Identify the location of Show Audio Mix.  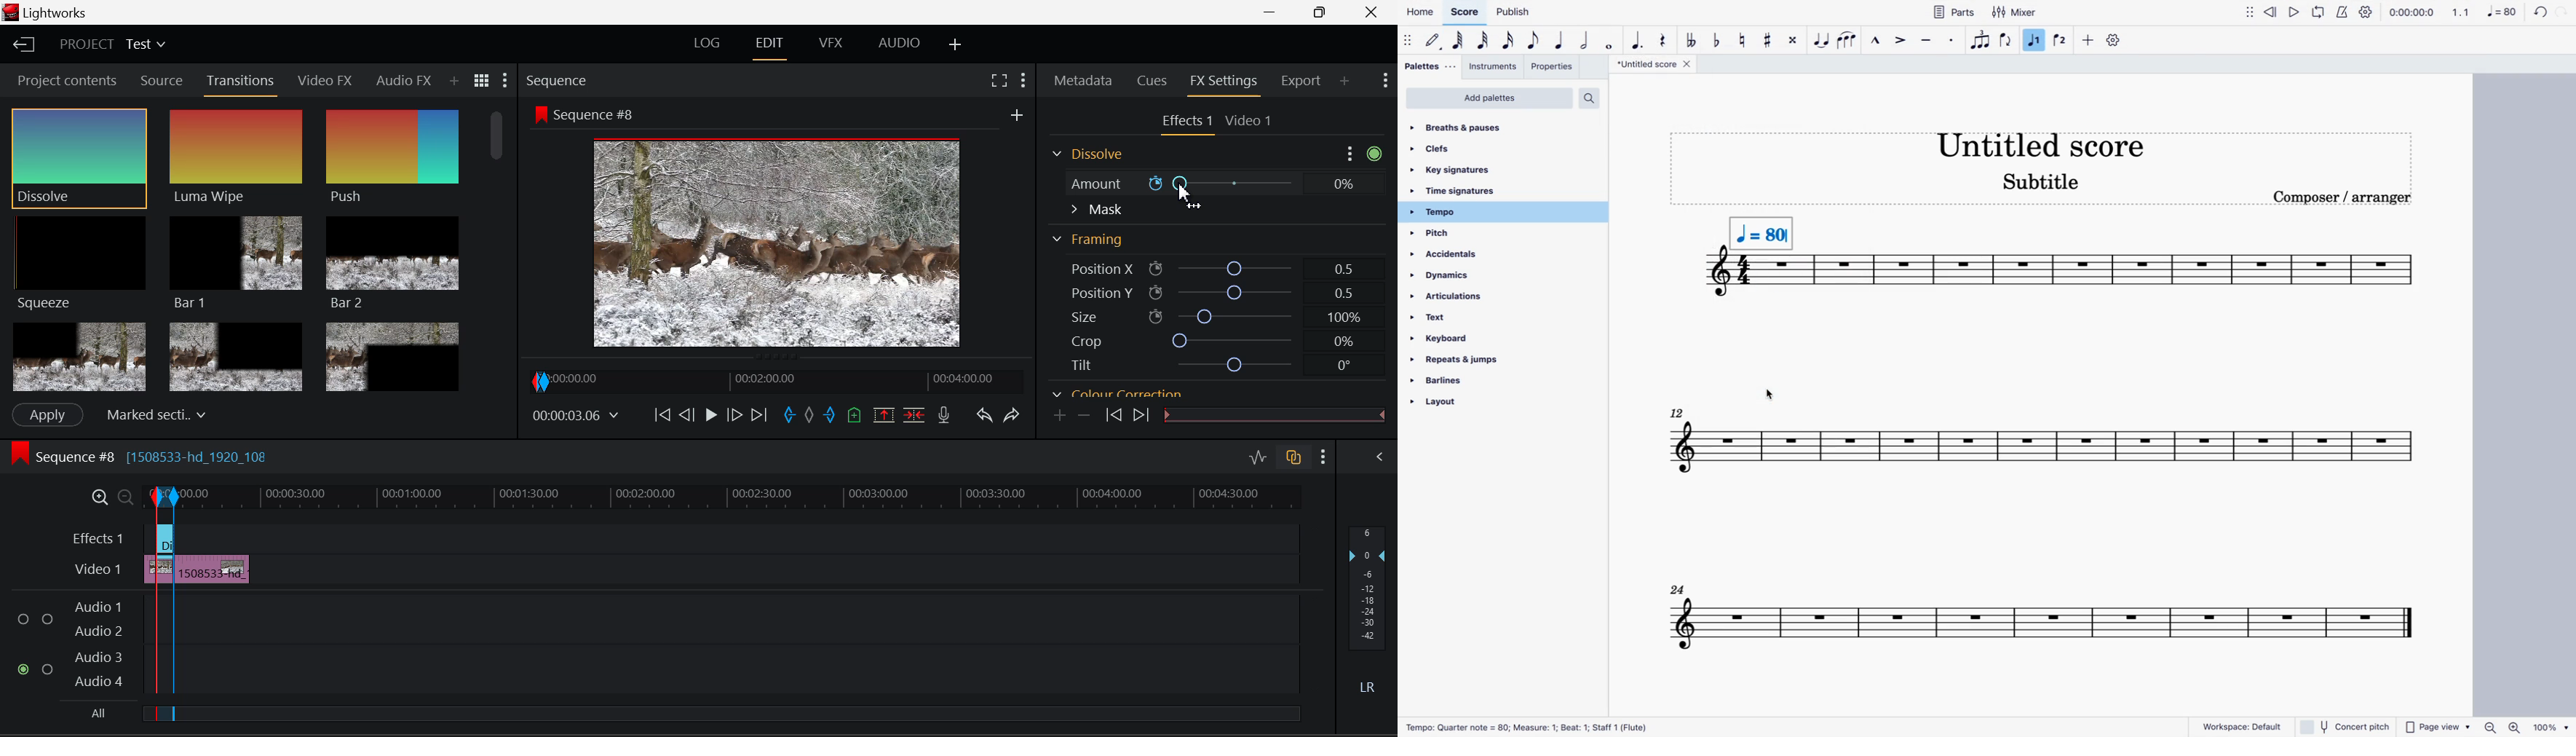
(1380, 459).